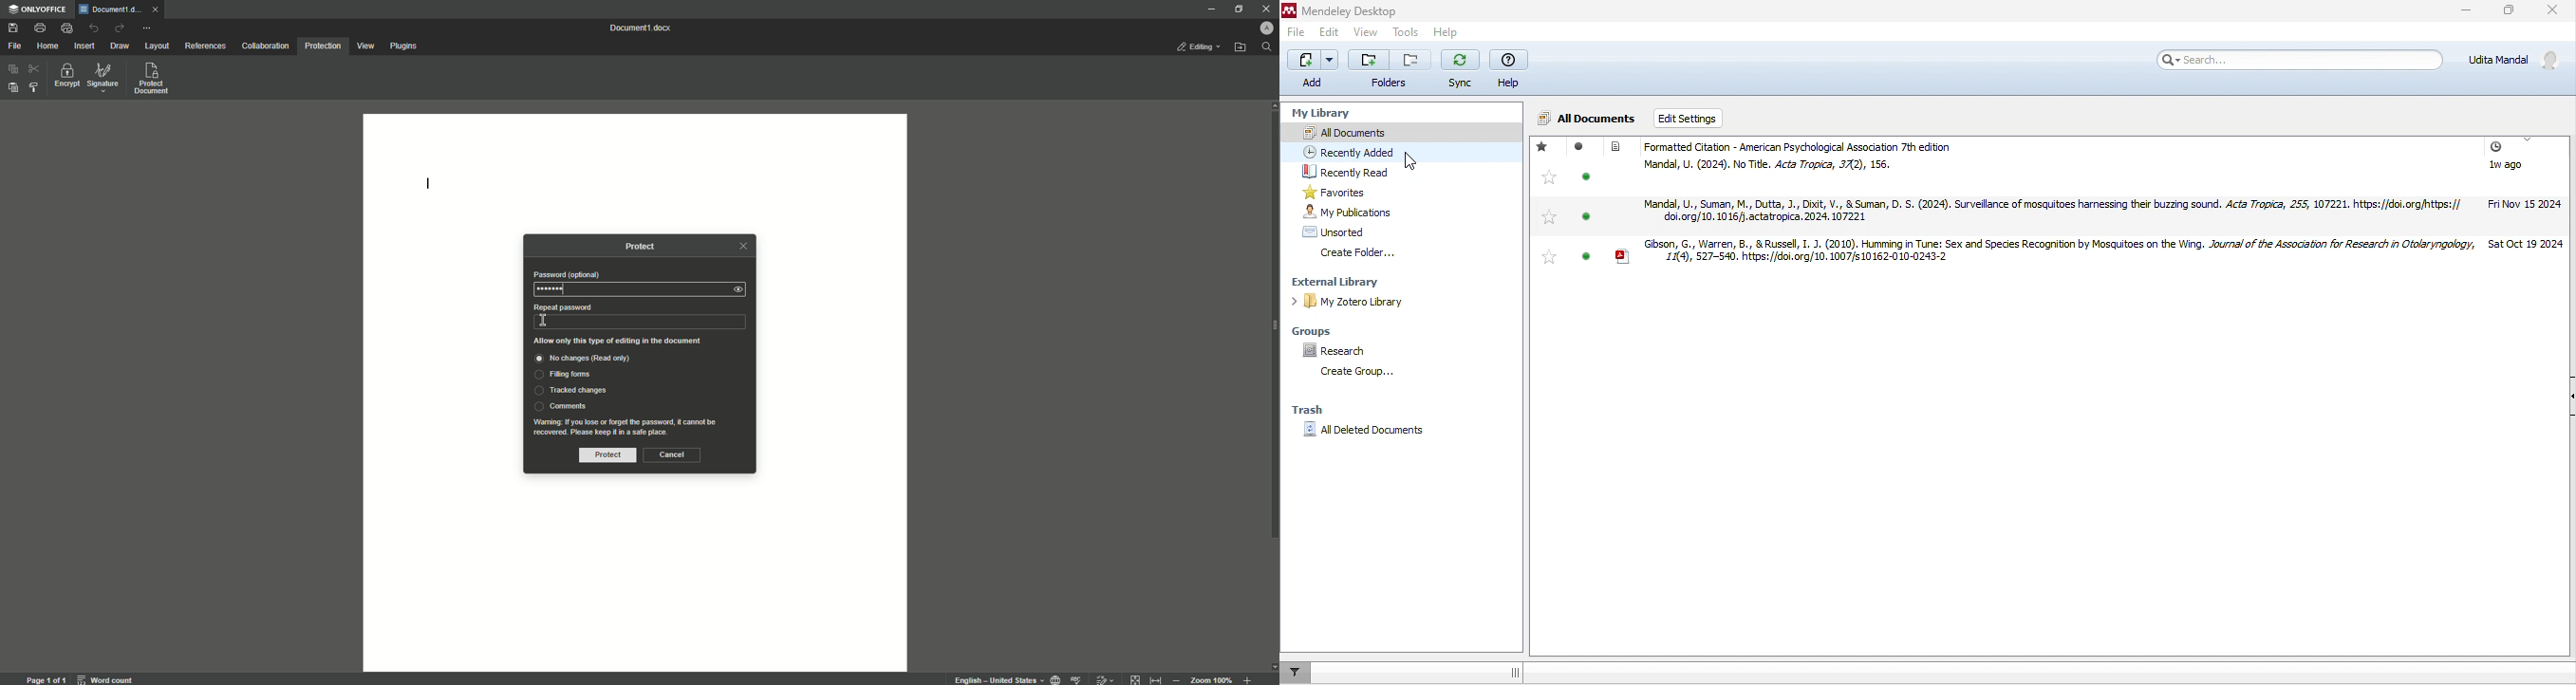 The width and height of the screenshot is (2576, 700). I want to click on Editing, so click(1198, 48).